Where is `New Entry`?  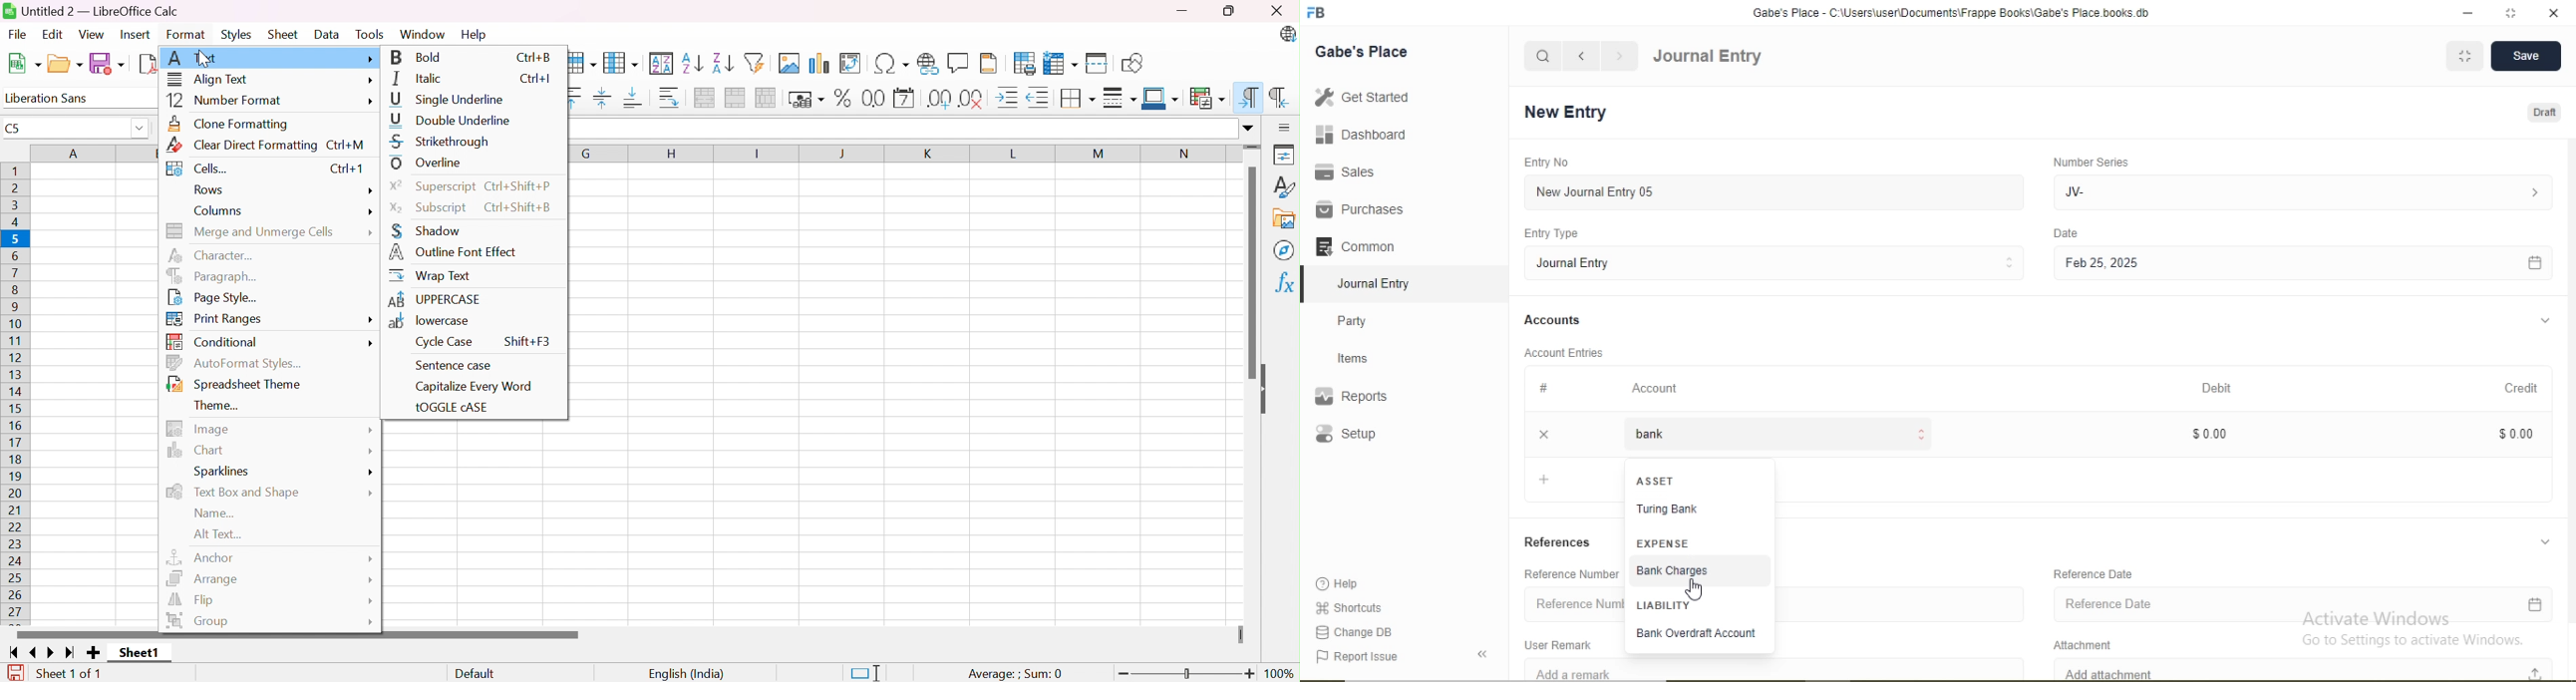
New Entry is located at coordinates (1571, 113).